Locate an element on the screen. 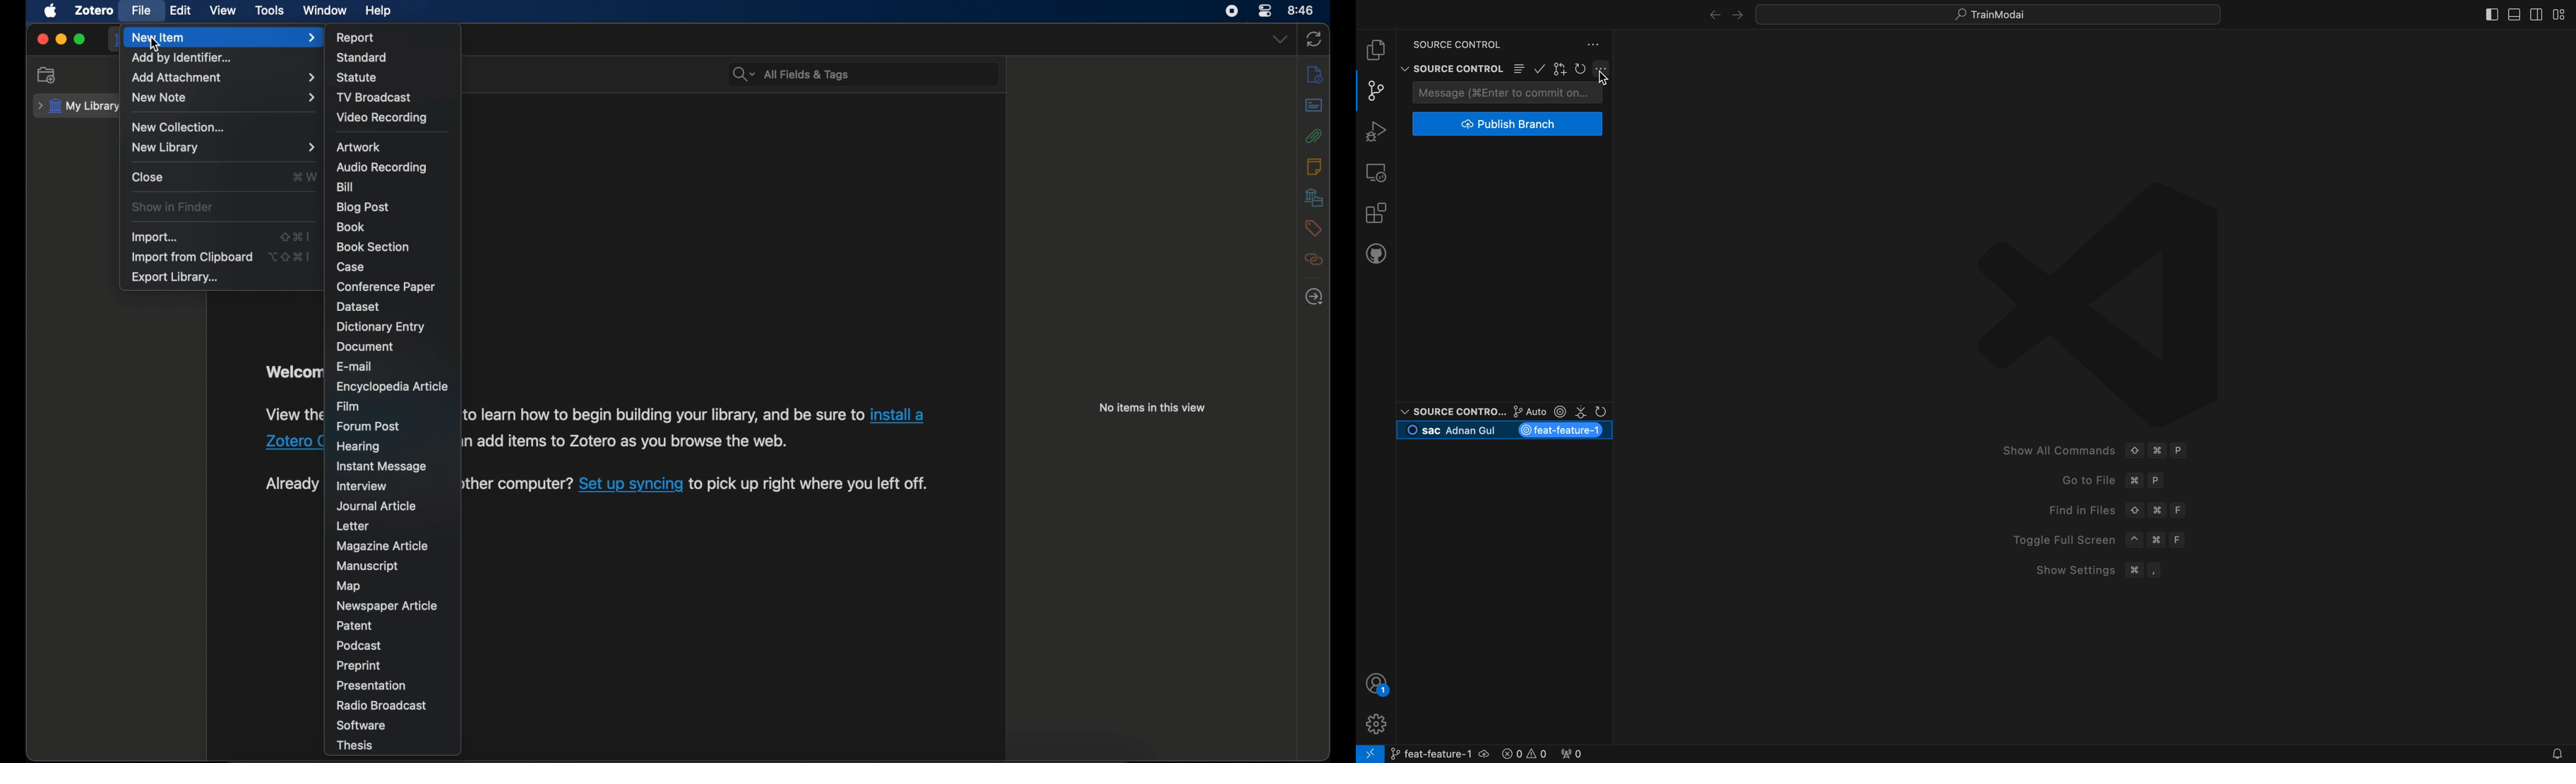  confirm is located at coordinates (1541, 70).